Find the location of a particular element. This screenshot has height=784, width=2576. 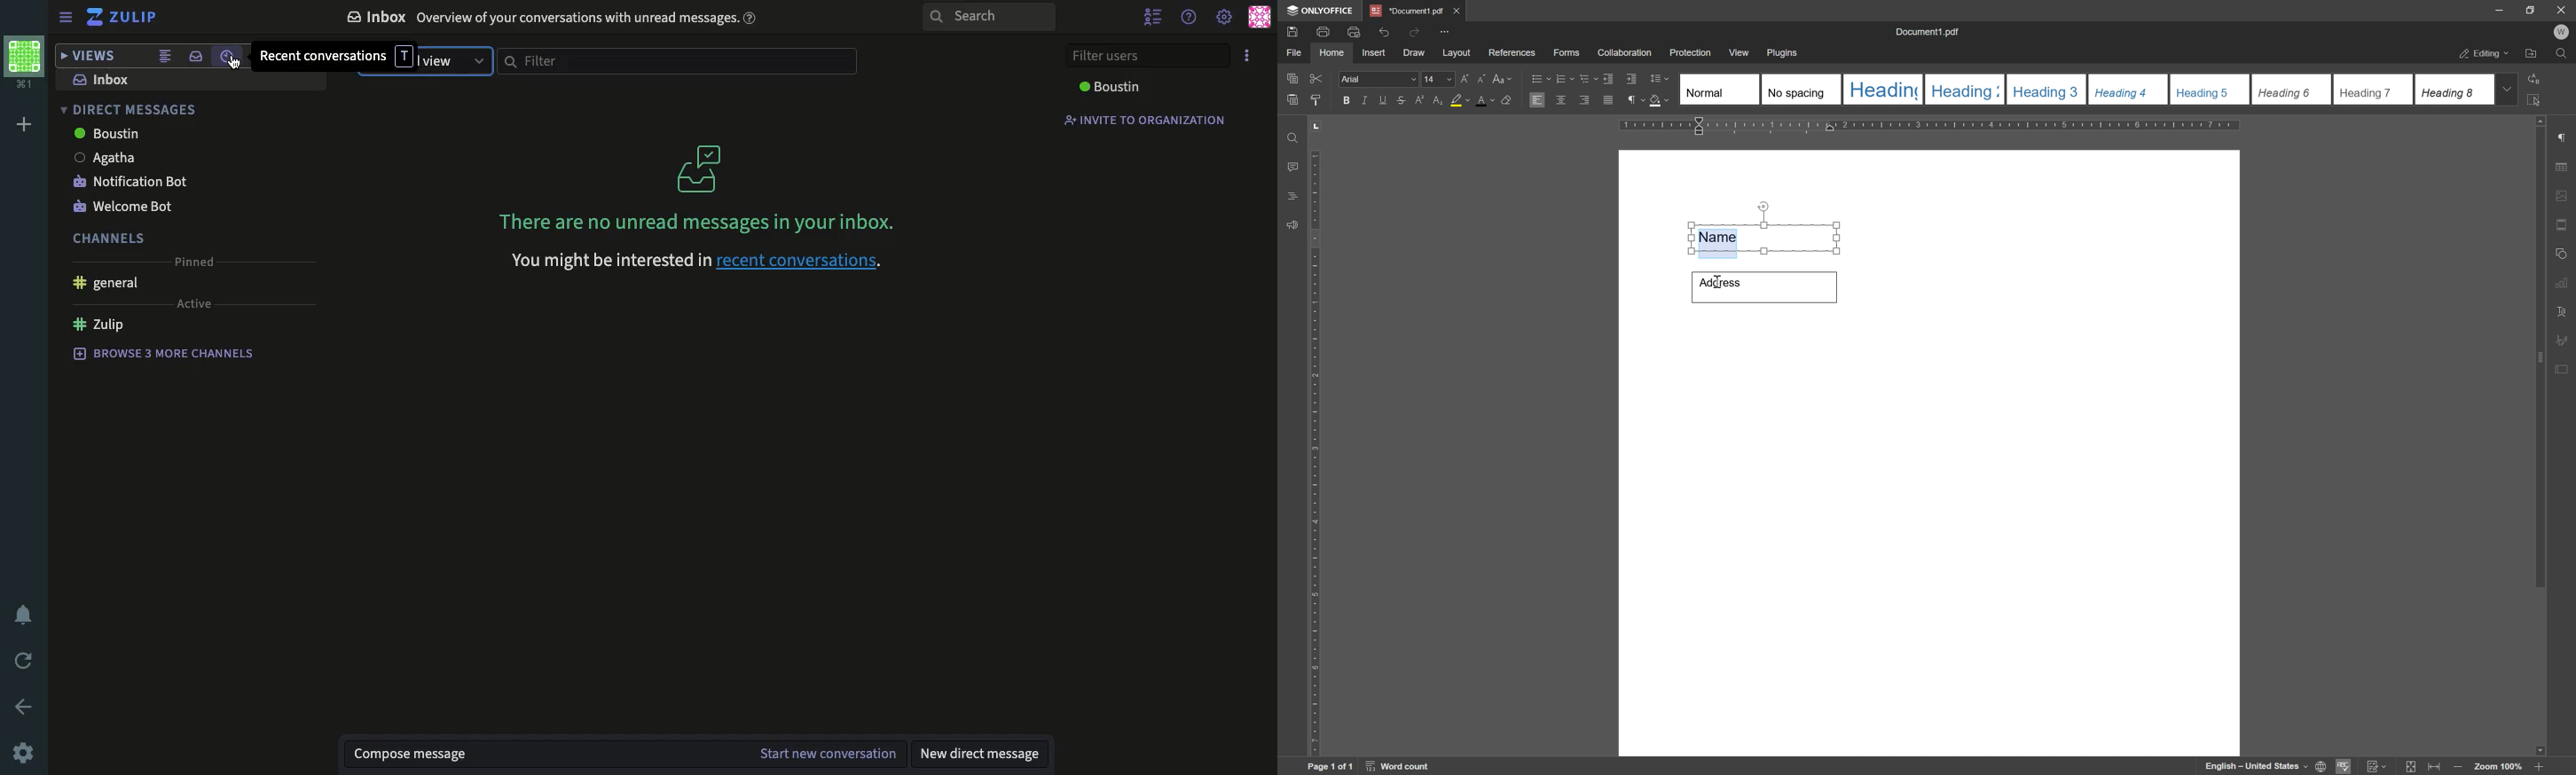

table settings is located at coordinates (2565, 168).